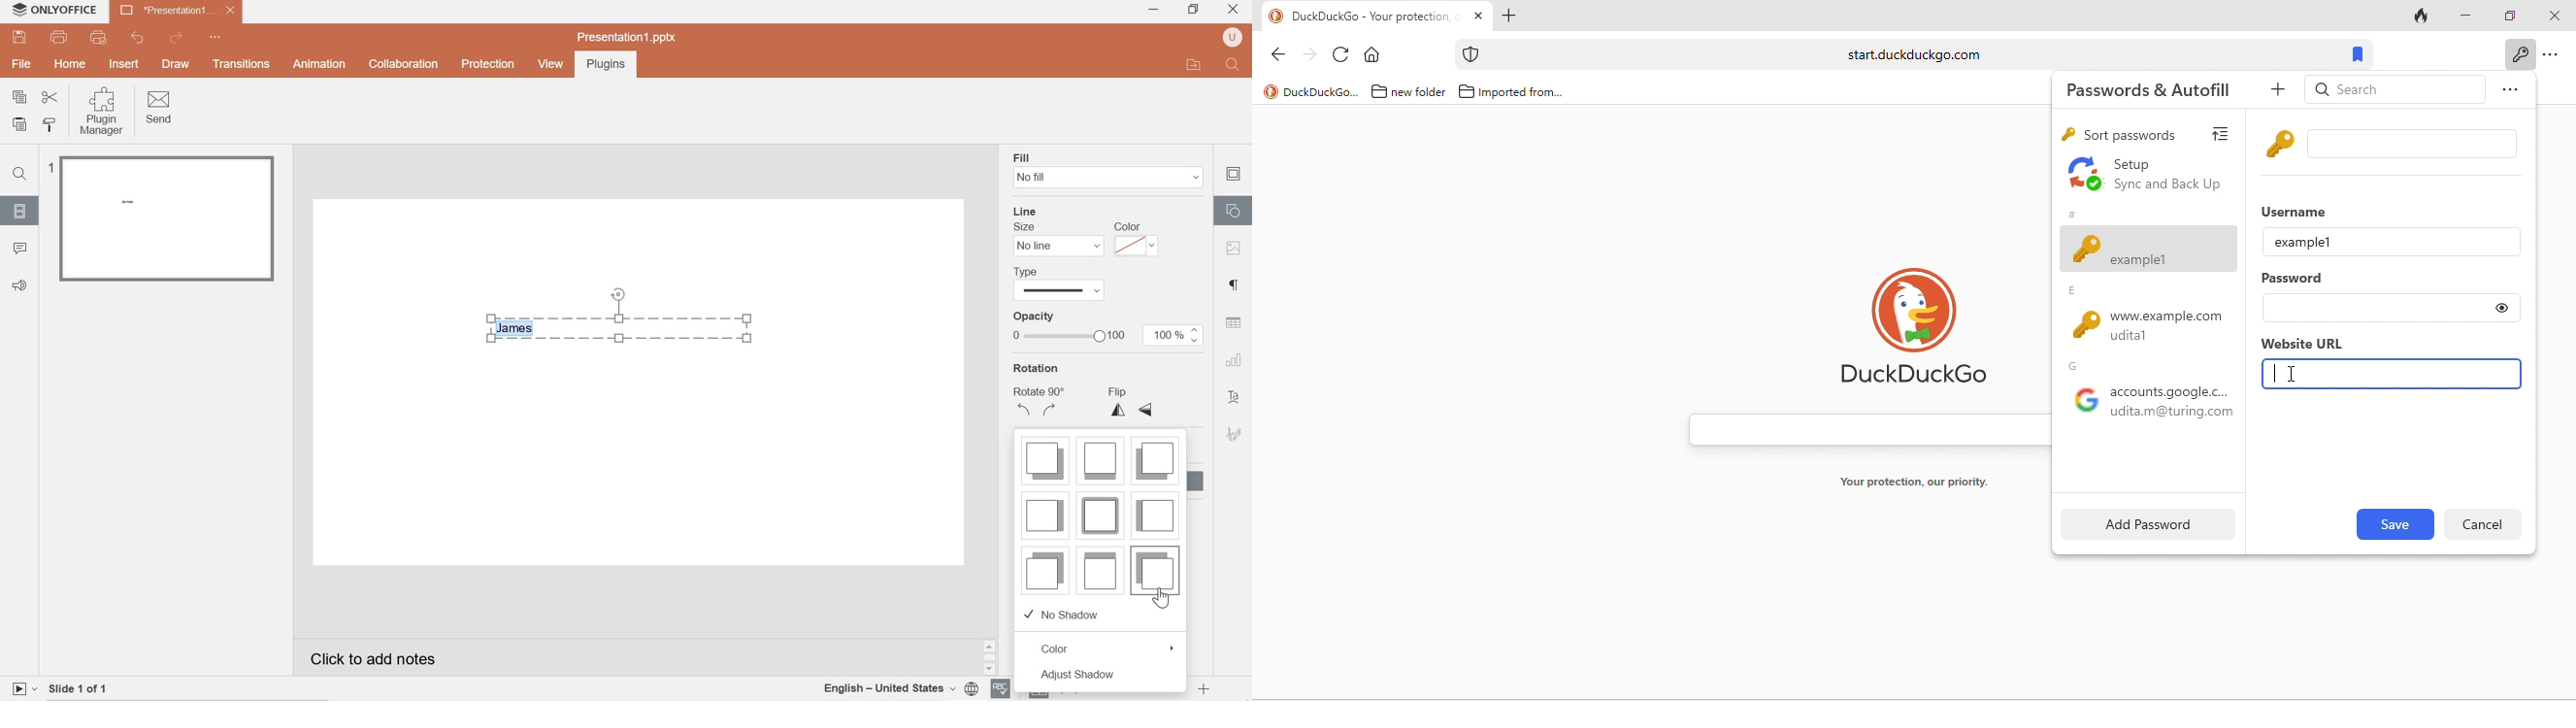  Describe the element at coordinates (1237, 399) in the screenshot. I see `text art settings` at that location.